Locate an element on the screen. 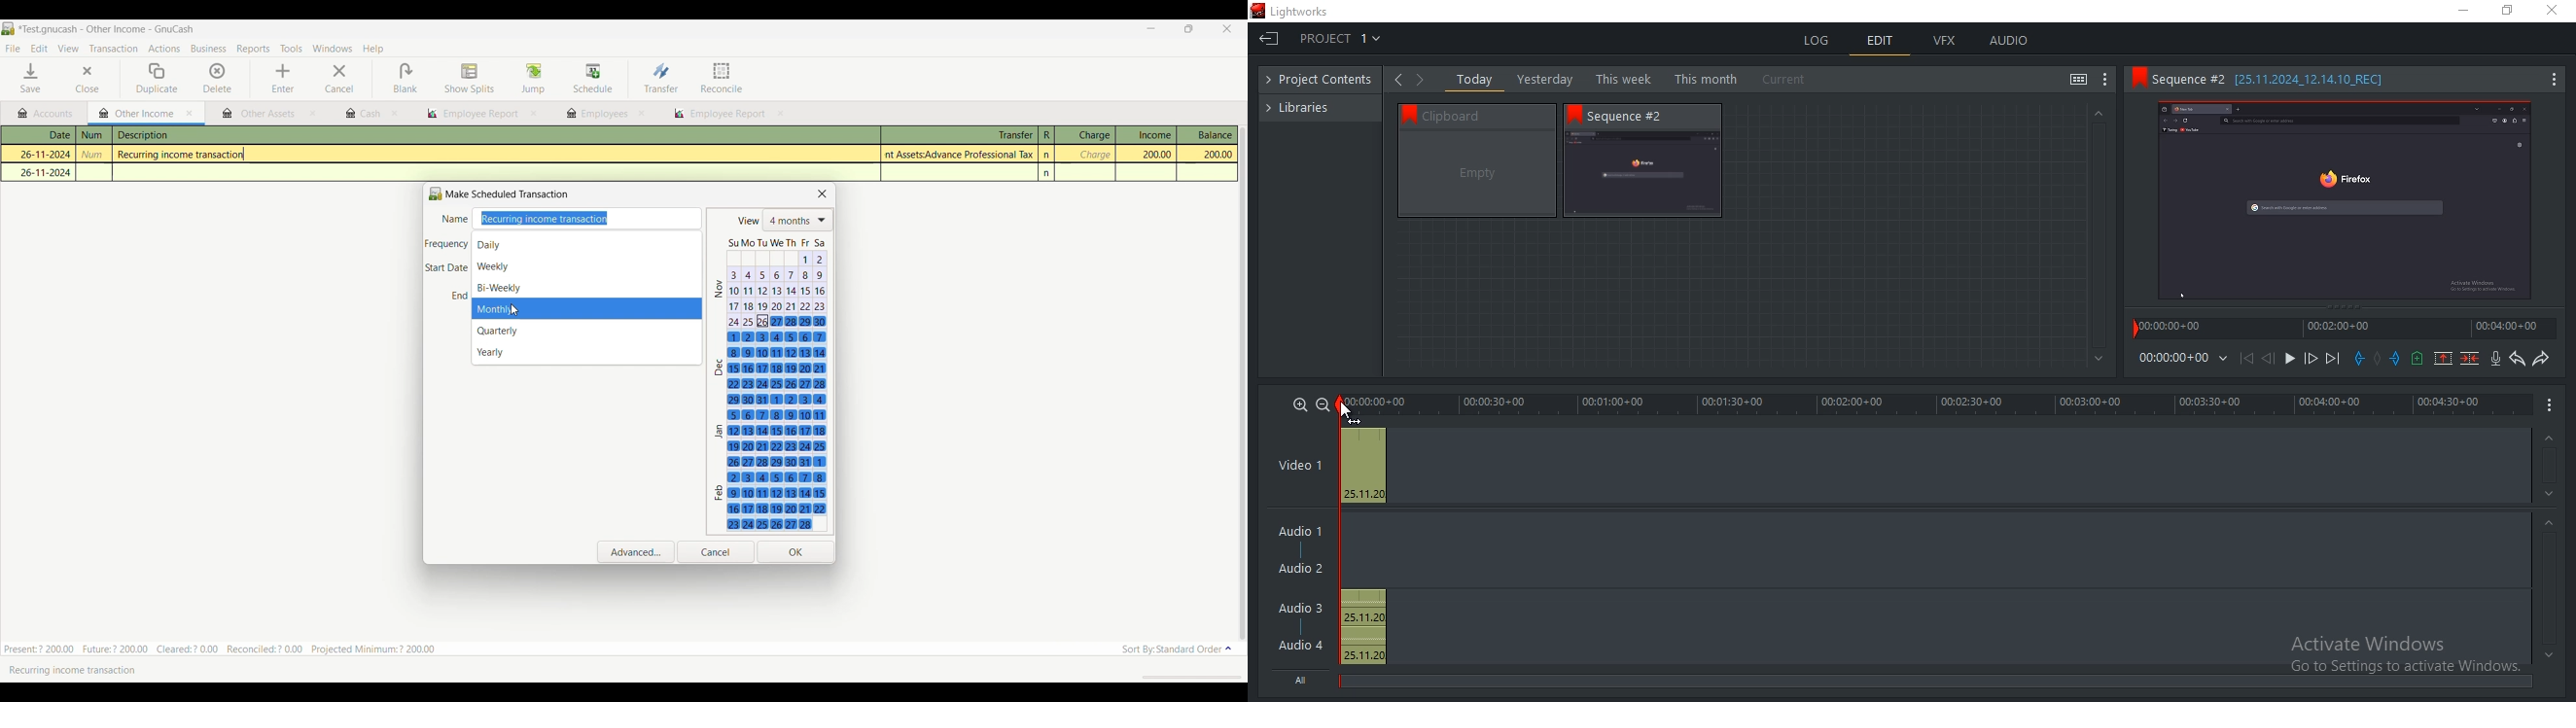 This screenshot has width=2576, height=728. Next 4 months calendar, starting with the current date is located at coordinates (771, 384).